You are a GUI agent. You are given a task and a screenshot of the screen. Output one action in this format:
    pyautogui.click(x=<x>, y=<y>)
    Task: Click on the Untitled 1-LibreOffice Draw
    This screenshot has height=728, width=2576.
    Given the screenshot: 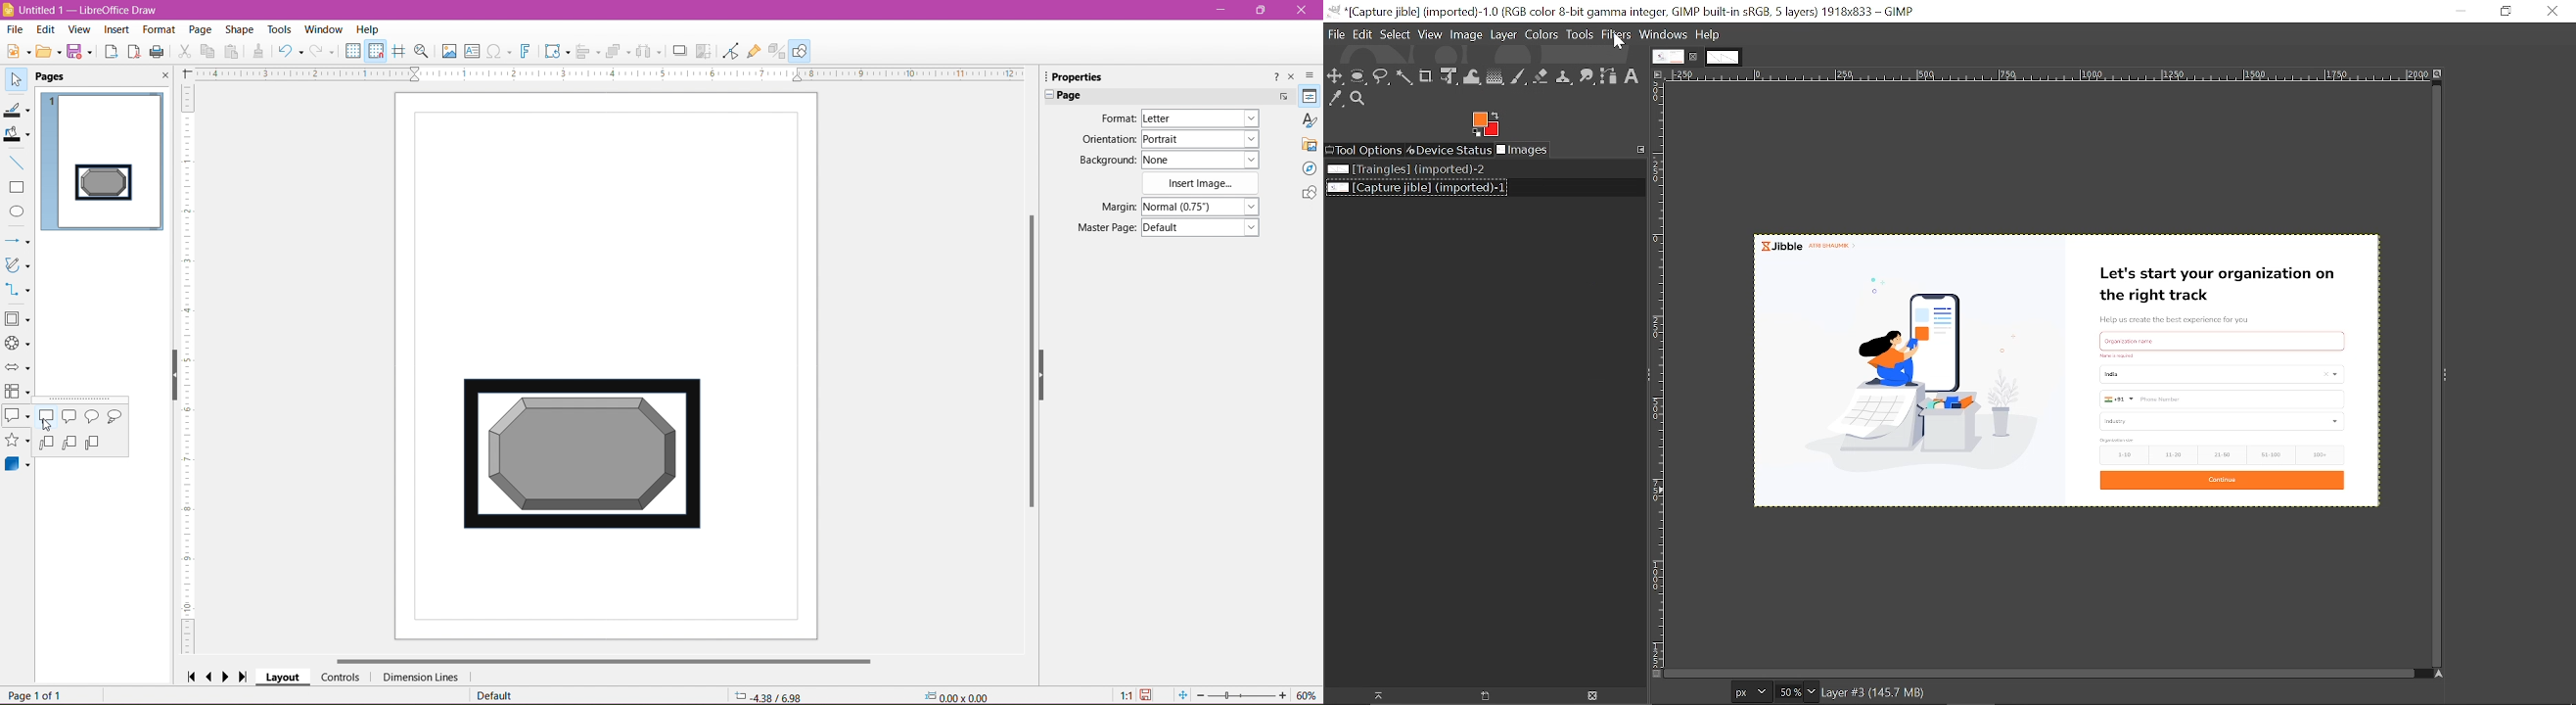 What is the action you would take?
    pyautogui.click(x=94, y=9)
    